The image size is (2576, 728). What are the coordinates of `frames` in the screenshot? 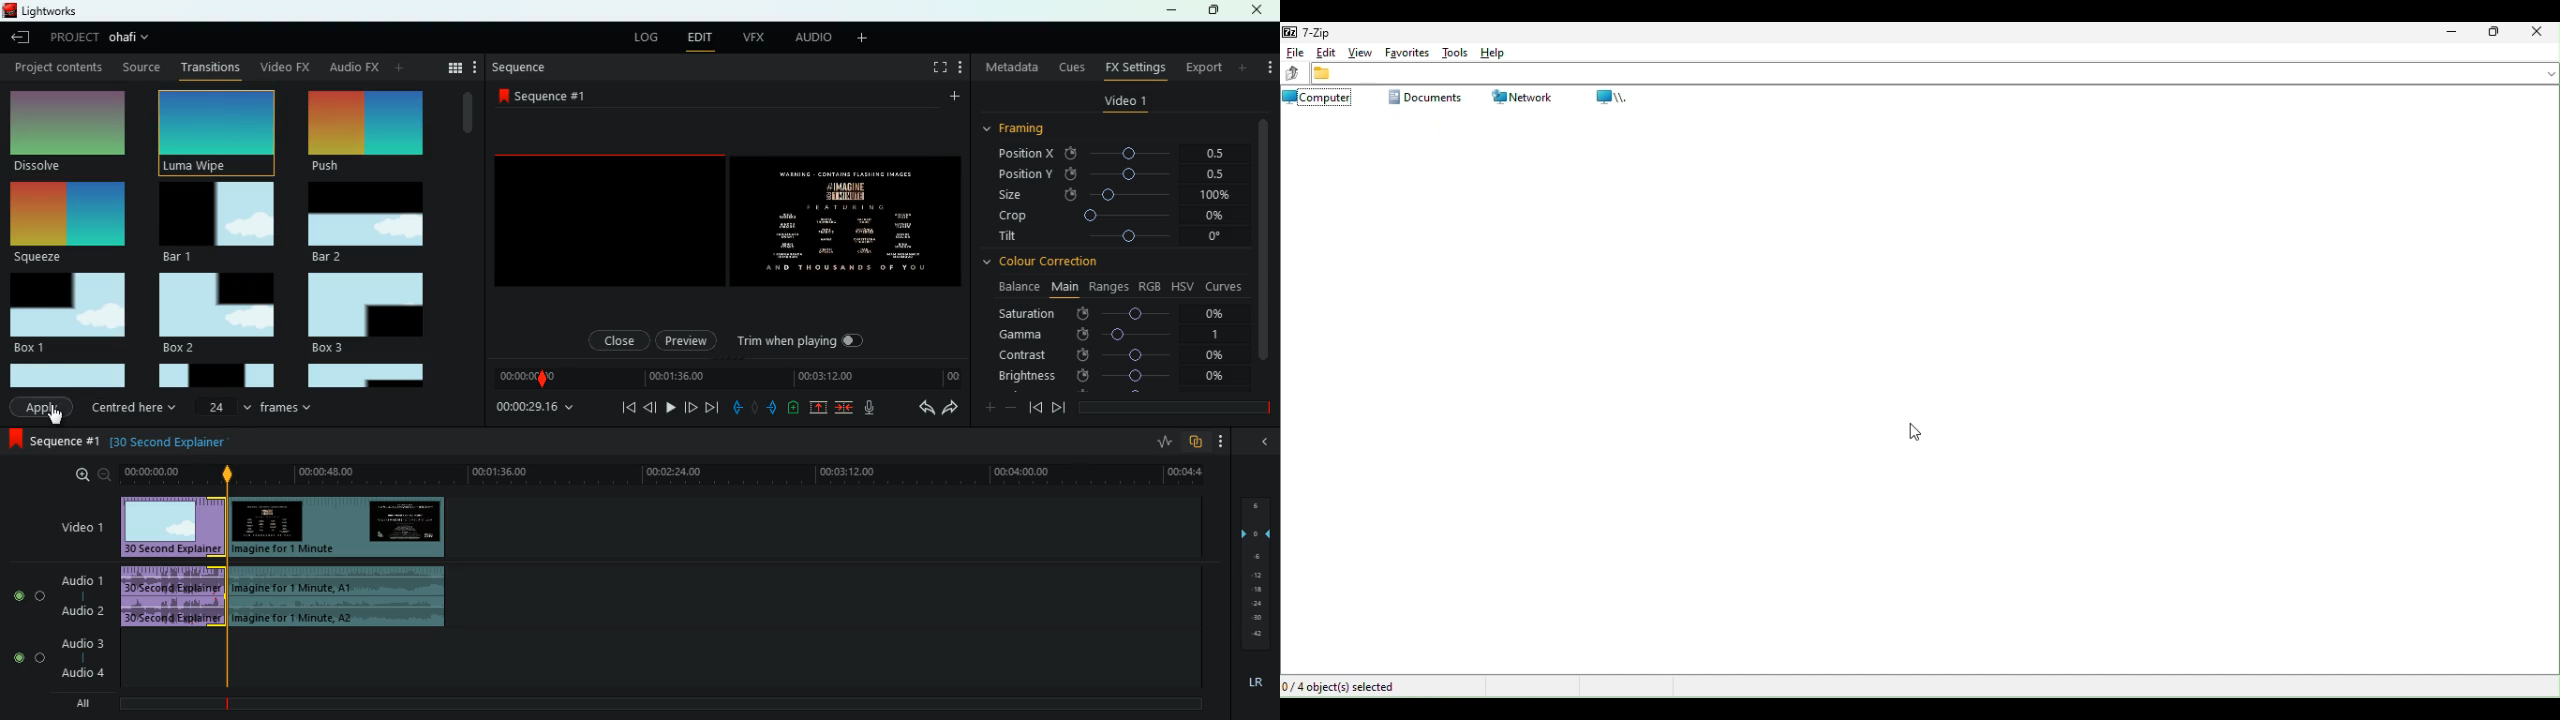 It's located at (289, 406).